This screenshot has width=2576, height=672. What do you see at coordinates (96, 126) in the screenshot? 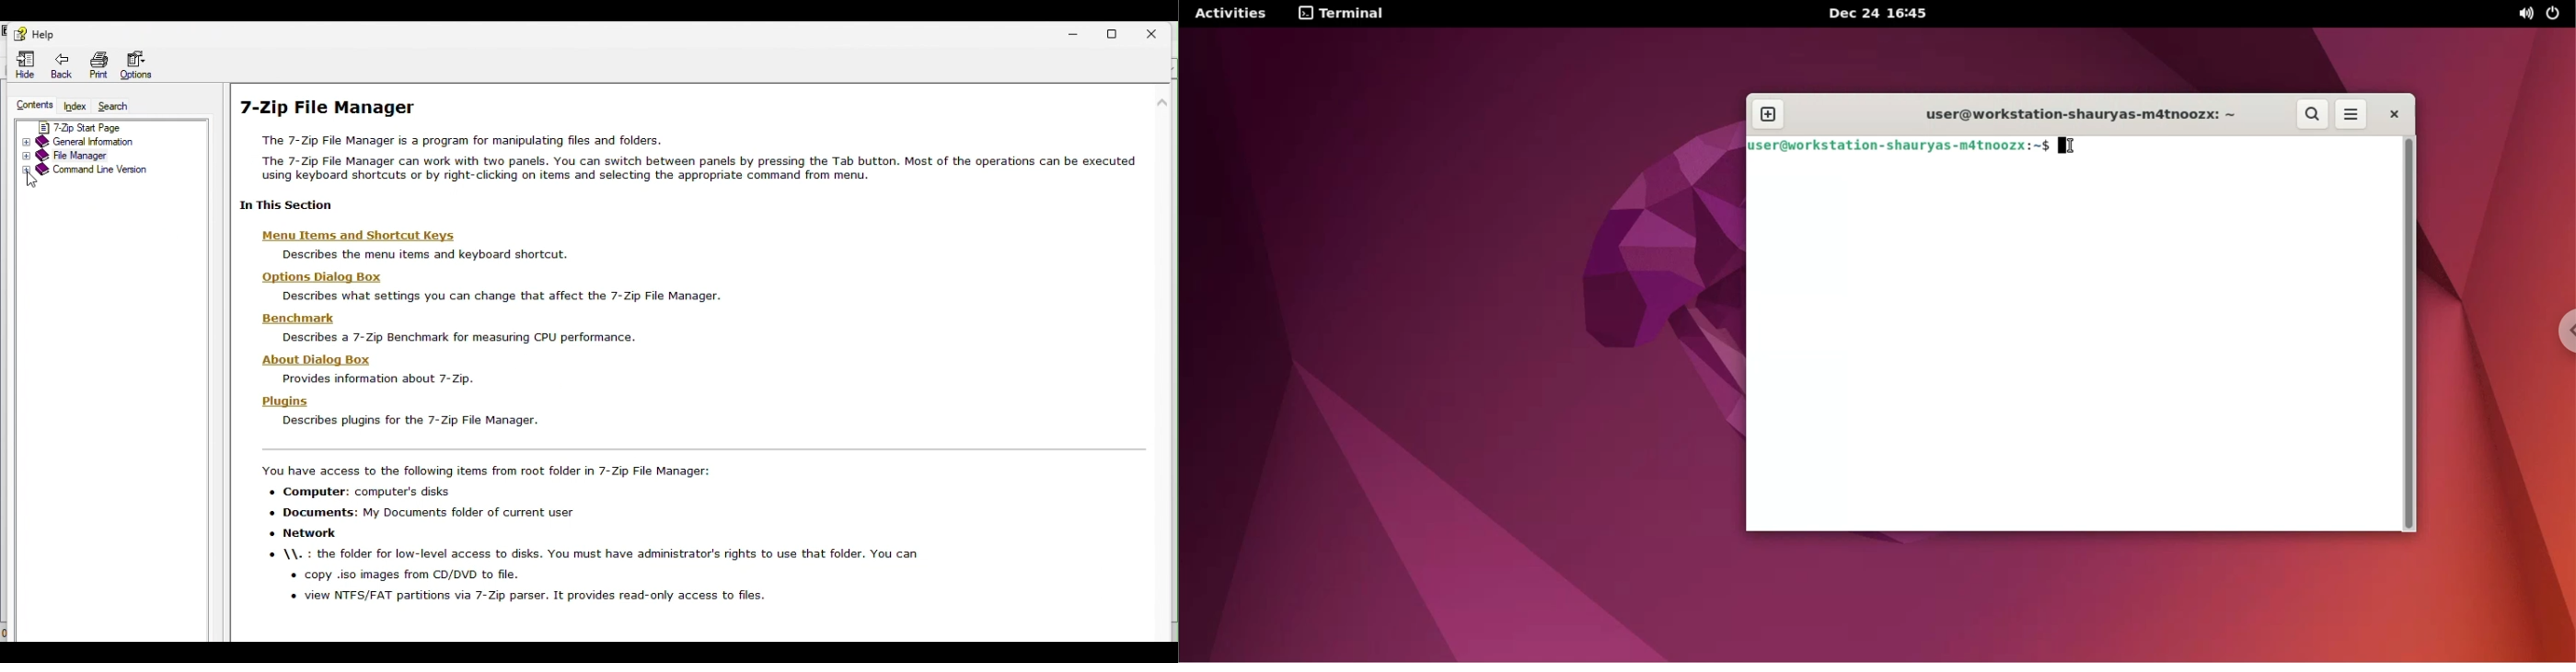
I see `7 zip start page` at bounding box center [96, 126].